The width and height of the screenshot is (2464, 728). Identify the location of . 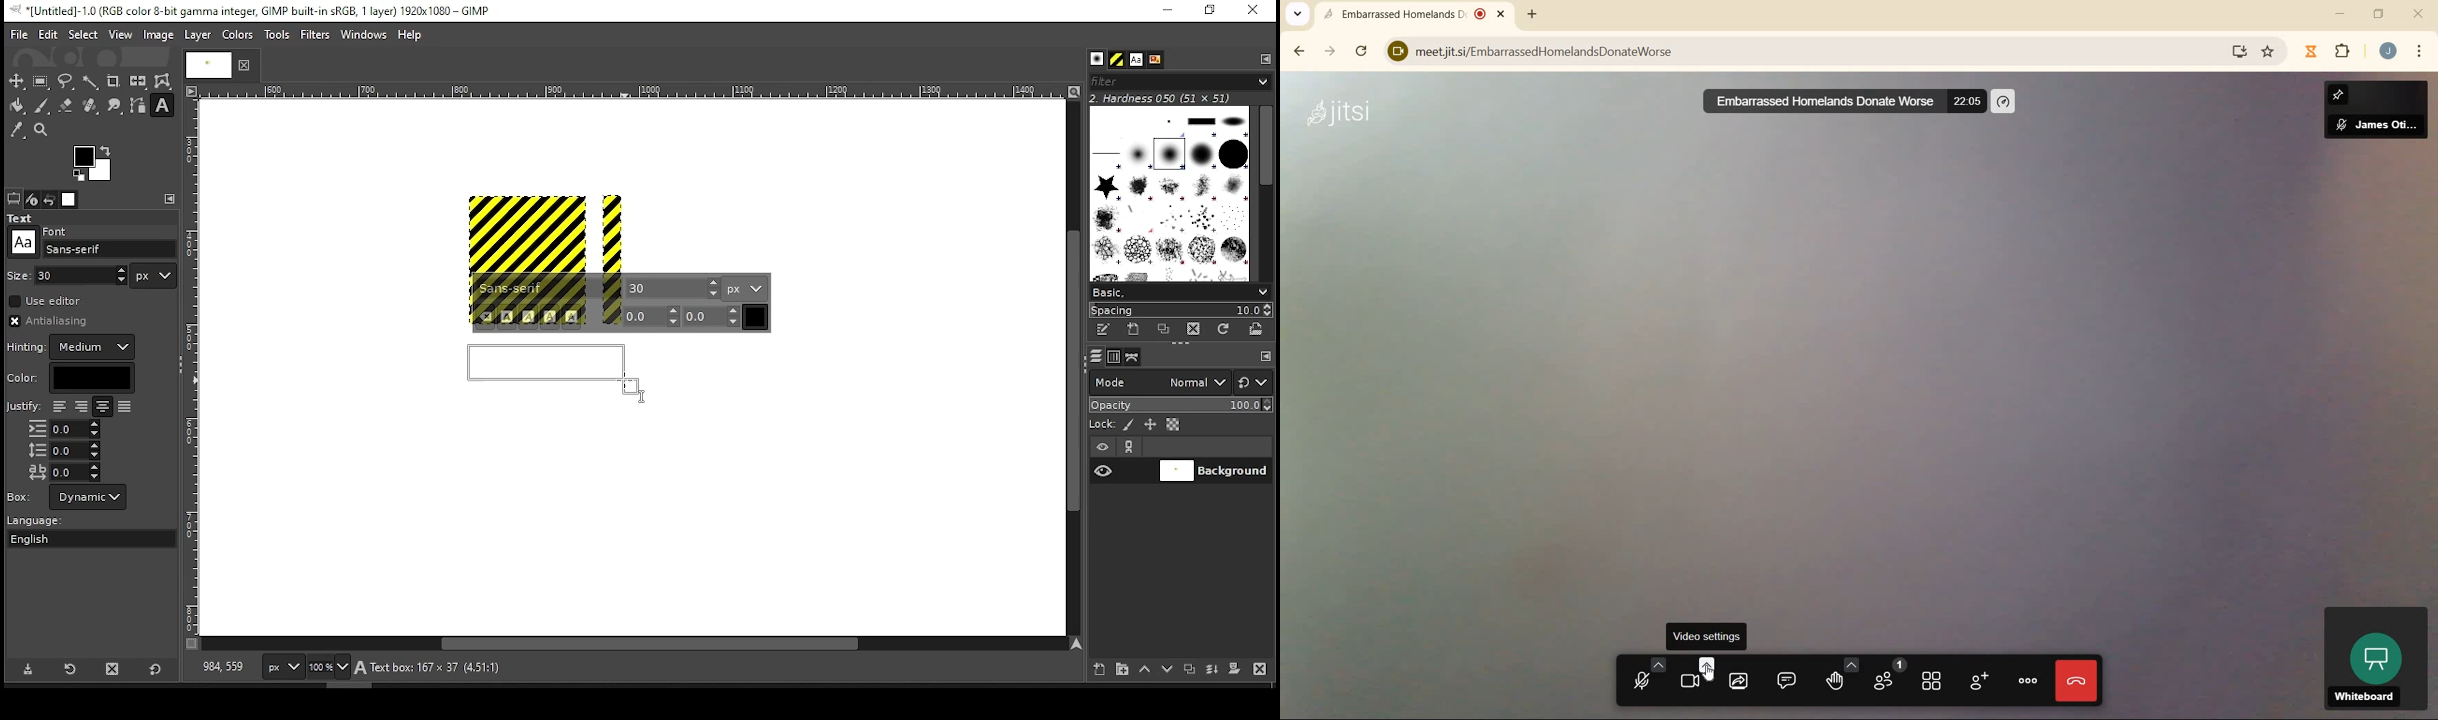
(23, 408).